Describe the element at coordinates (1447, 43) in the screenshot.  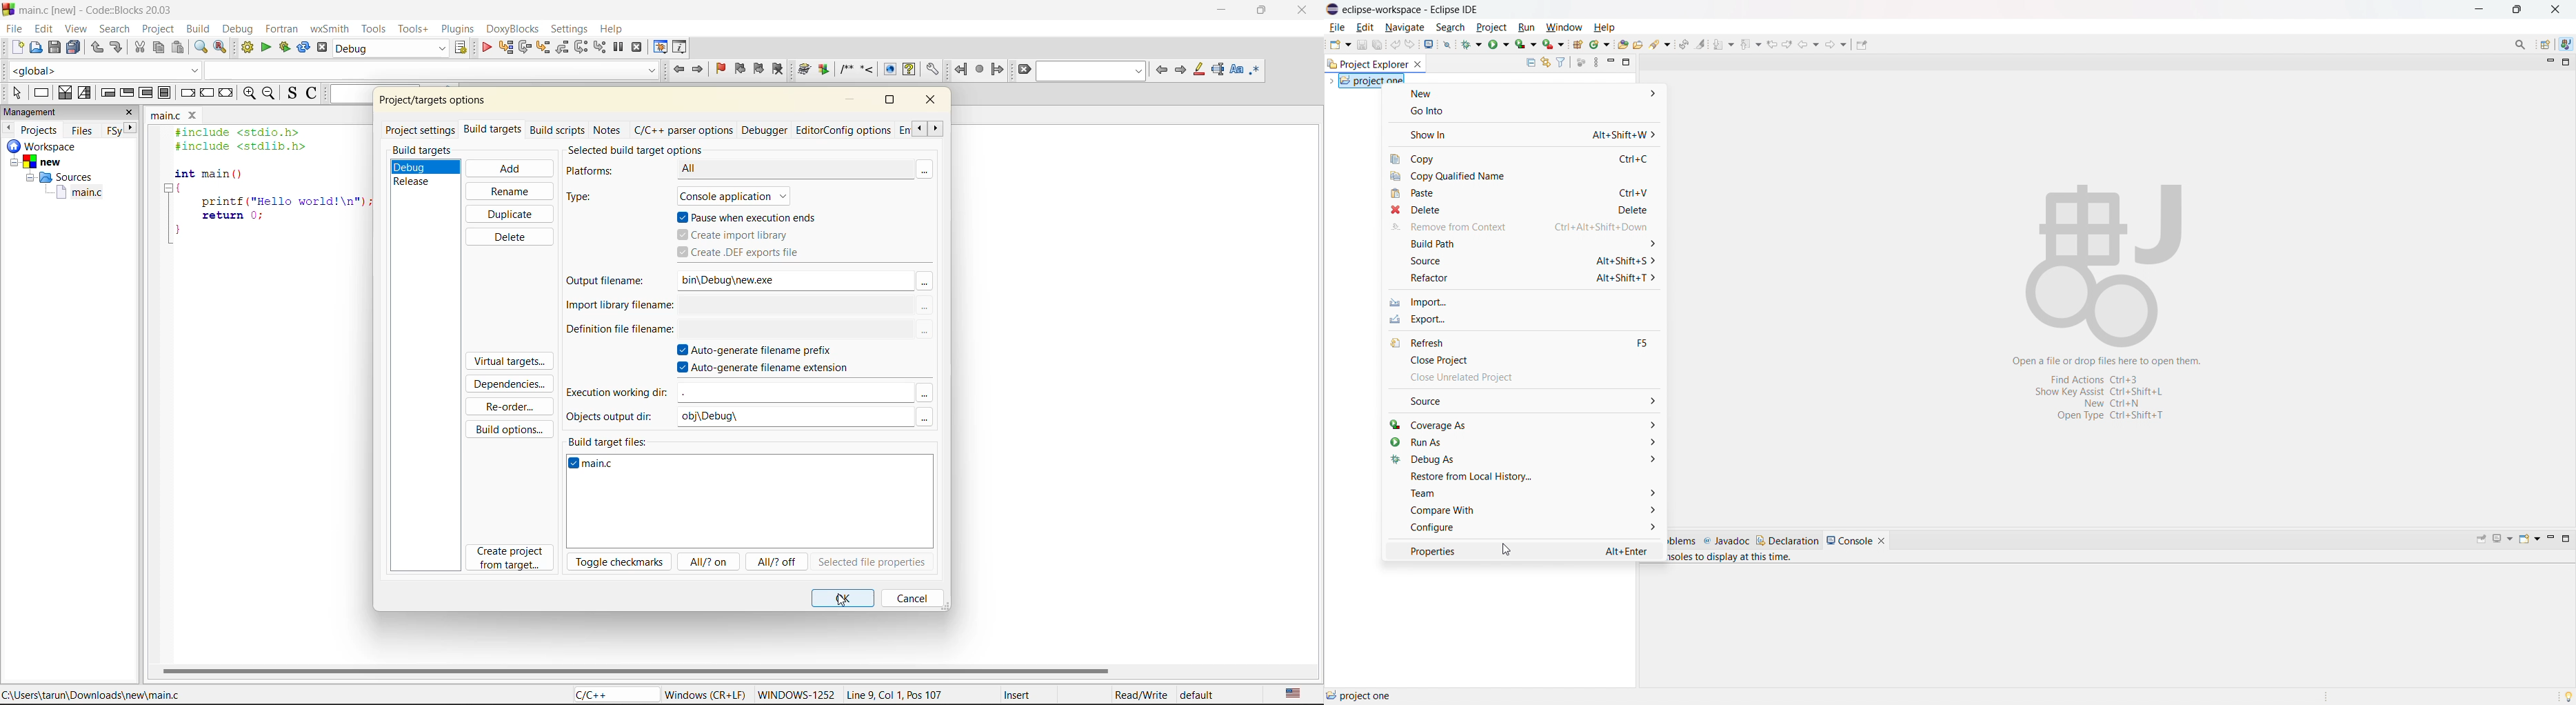
I see `skip all breakpoint` at that location.